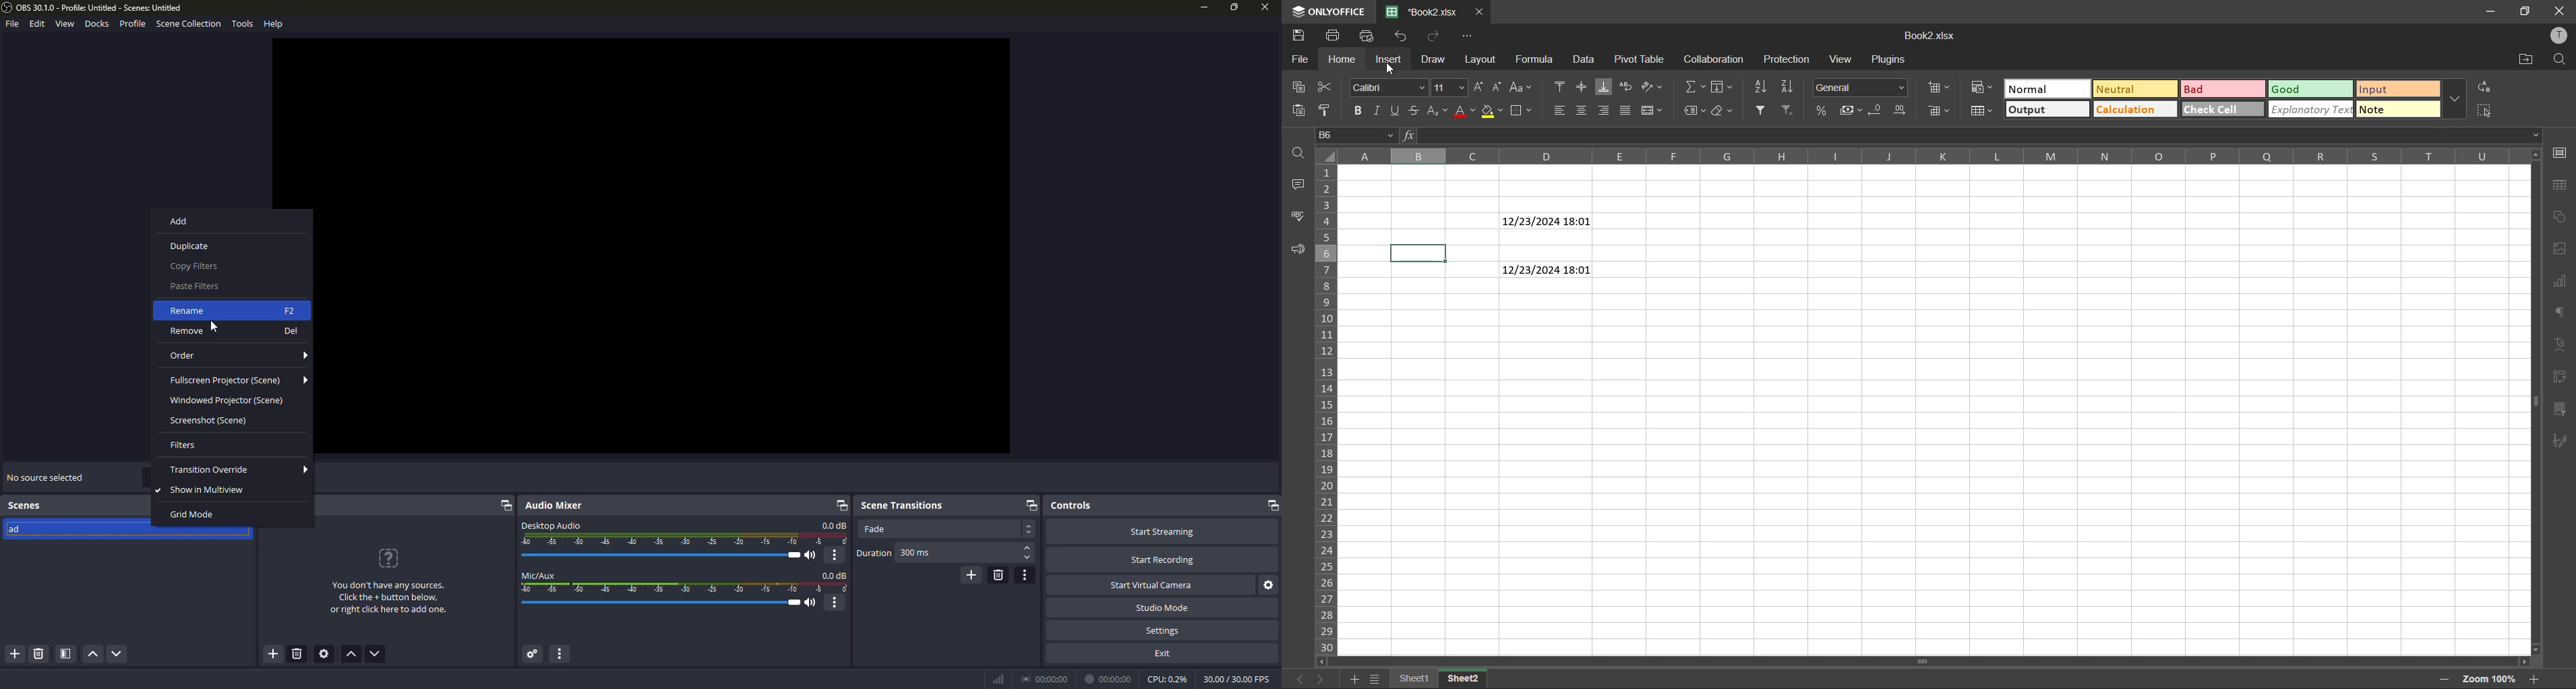 This screenshot has height=700, width=2576. I want to click on open scene filter, so click(65, 654).